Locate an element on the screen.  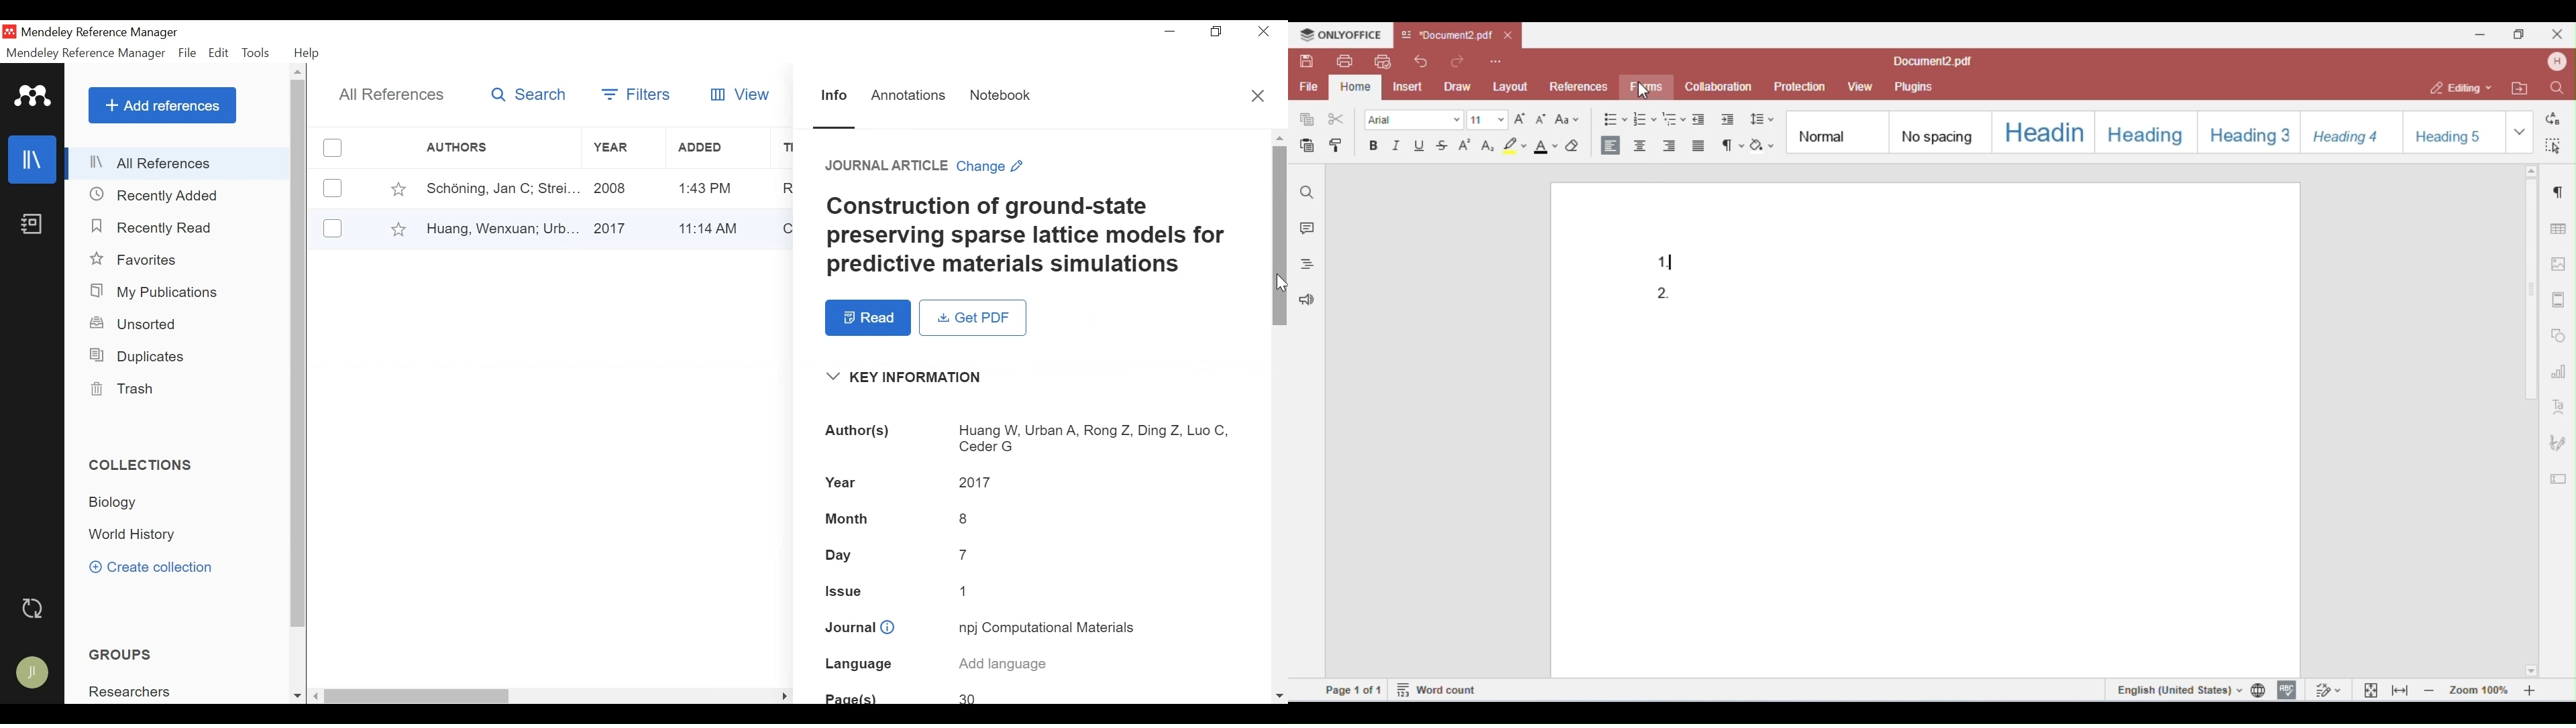
Annotations is located at coordinates (909, 97).